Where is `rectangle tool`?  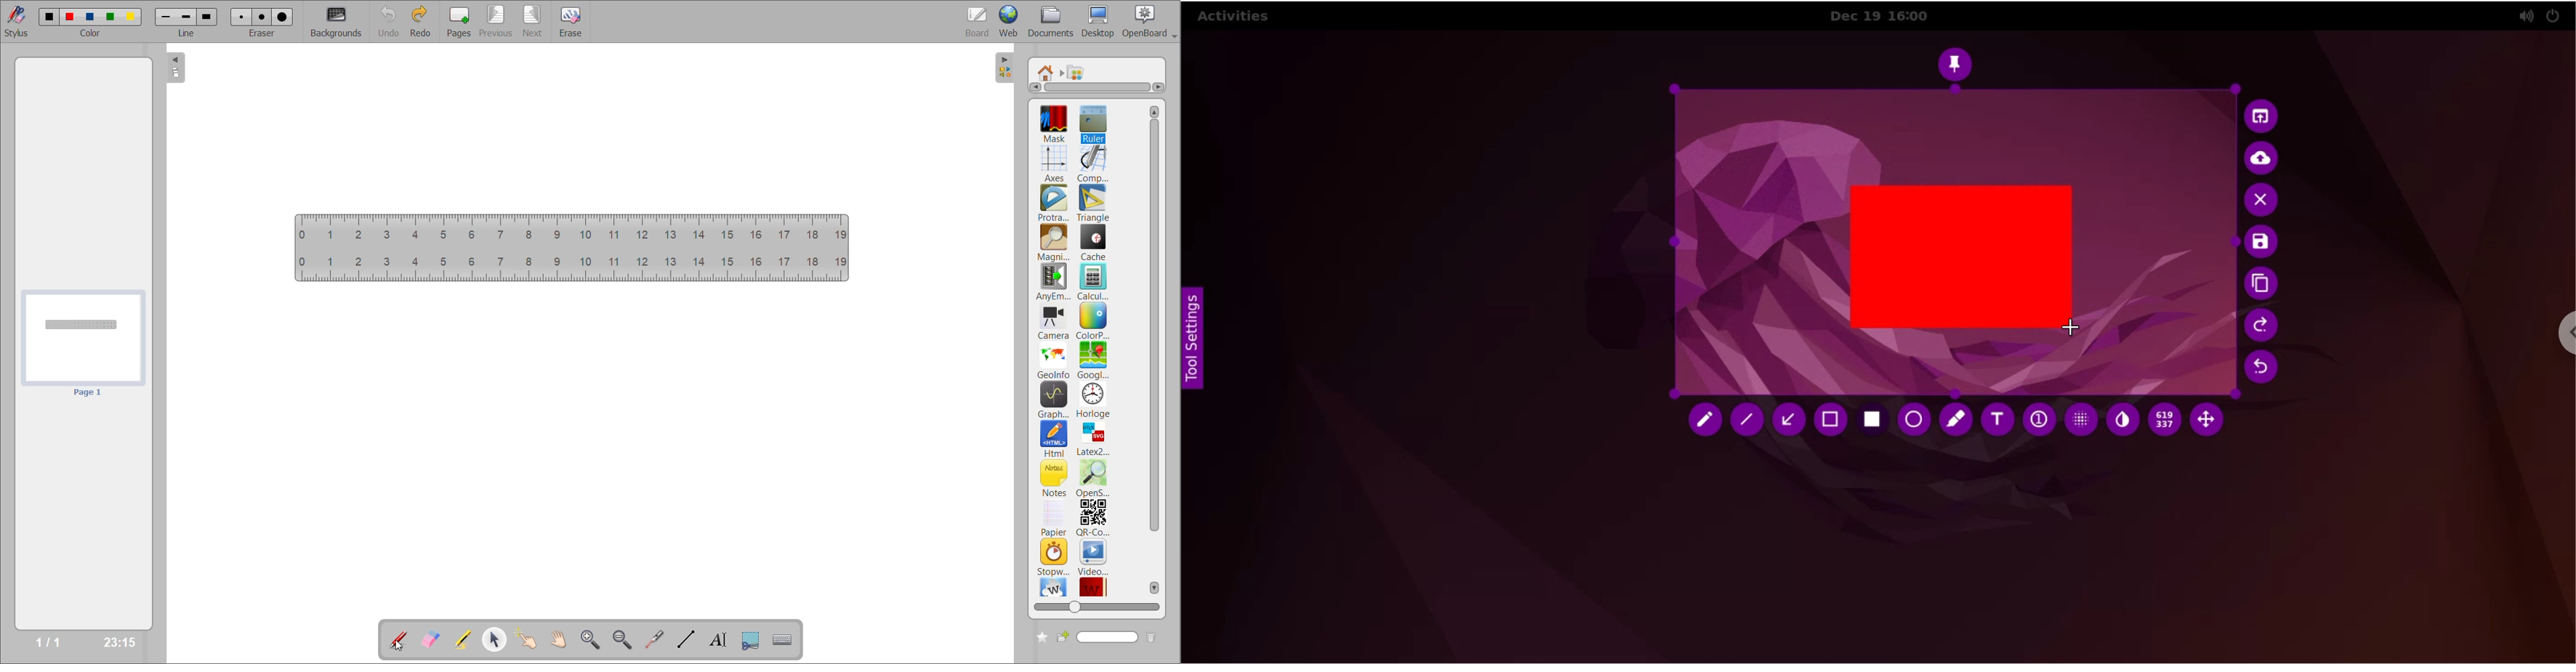
rectangle tool is located at coordinates (1872, 421).